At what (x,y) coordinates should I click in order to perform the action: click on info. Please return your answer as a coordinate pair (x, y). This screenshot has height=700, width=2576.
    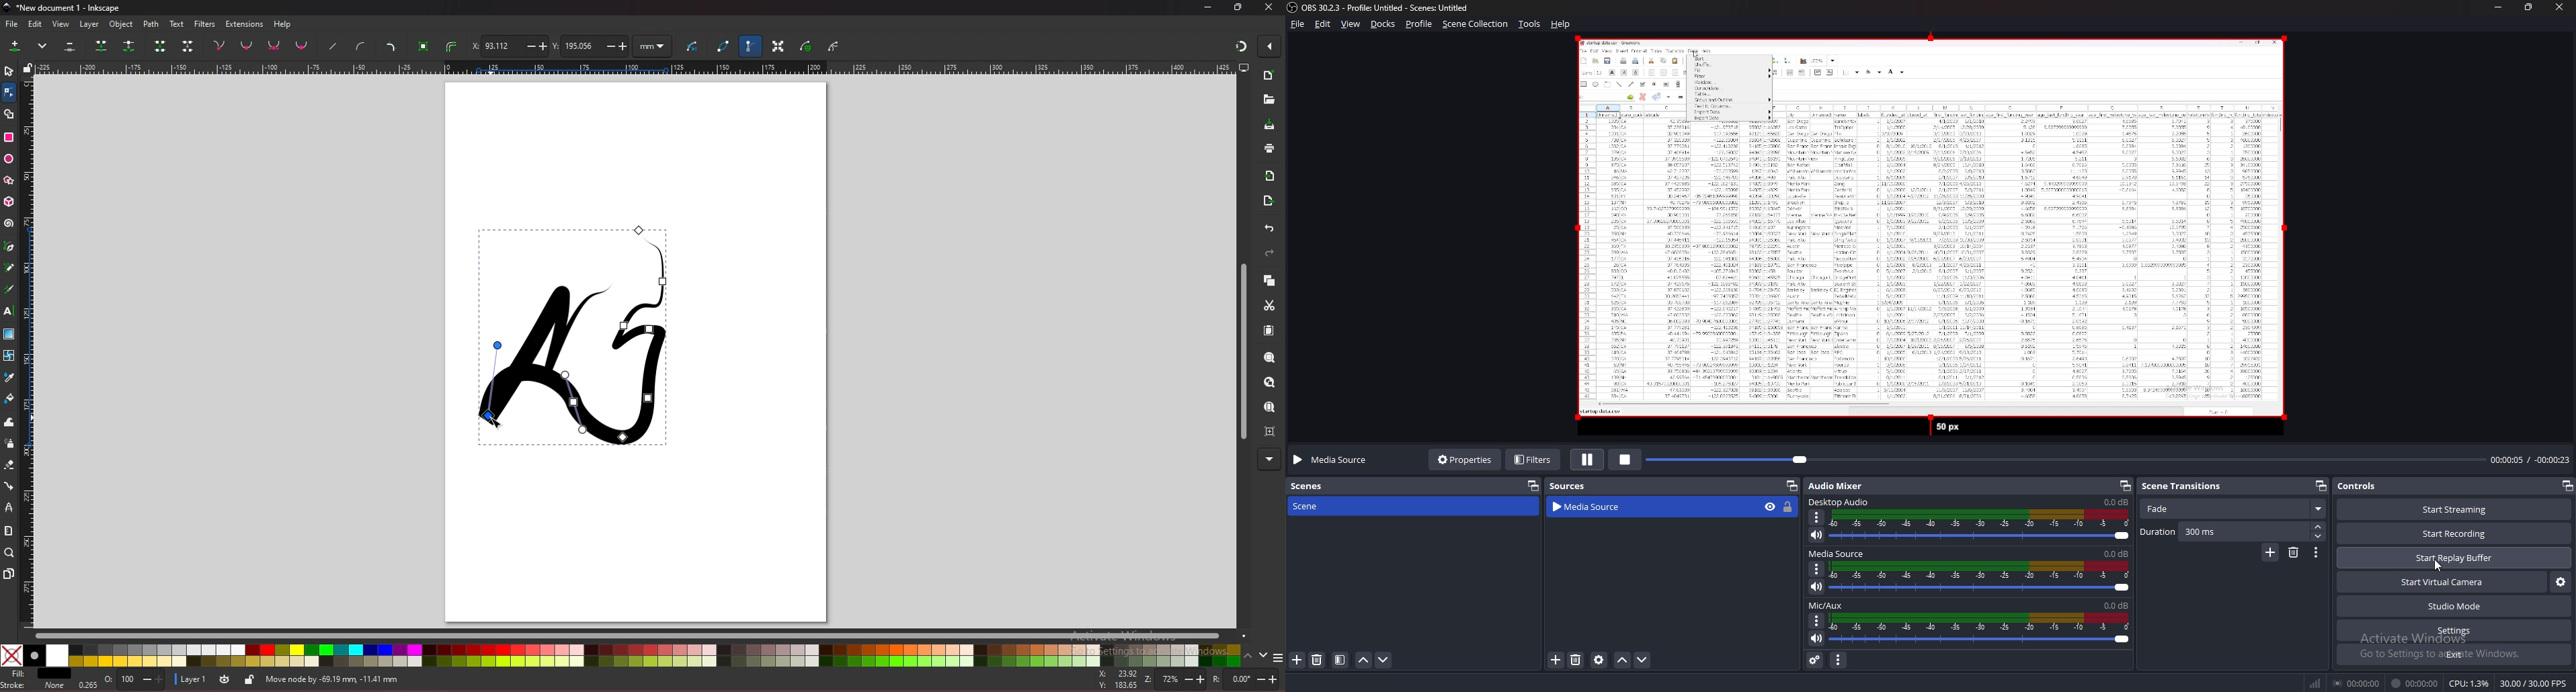
    Looking at the image, I should click on (456, 679).